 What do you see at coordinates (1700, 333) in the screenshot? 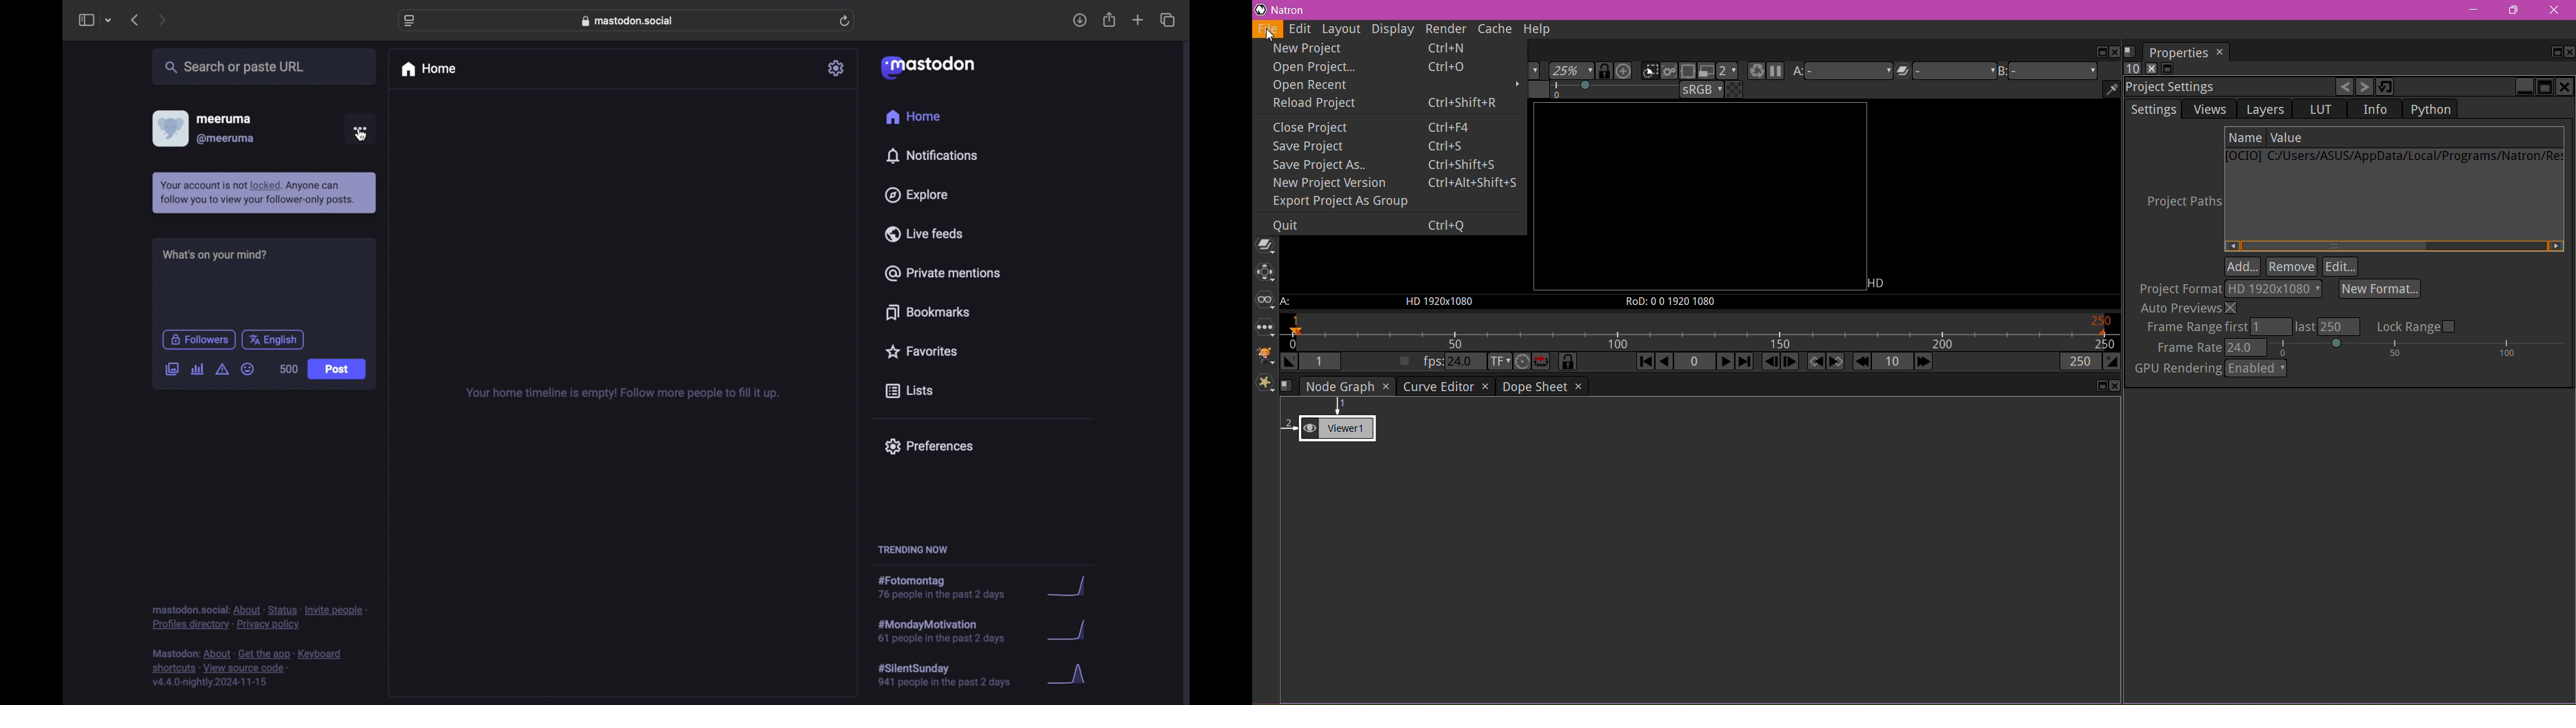
I see `The playback range` at bounding box center [1700, 333].